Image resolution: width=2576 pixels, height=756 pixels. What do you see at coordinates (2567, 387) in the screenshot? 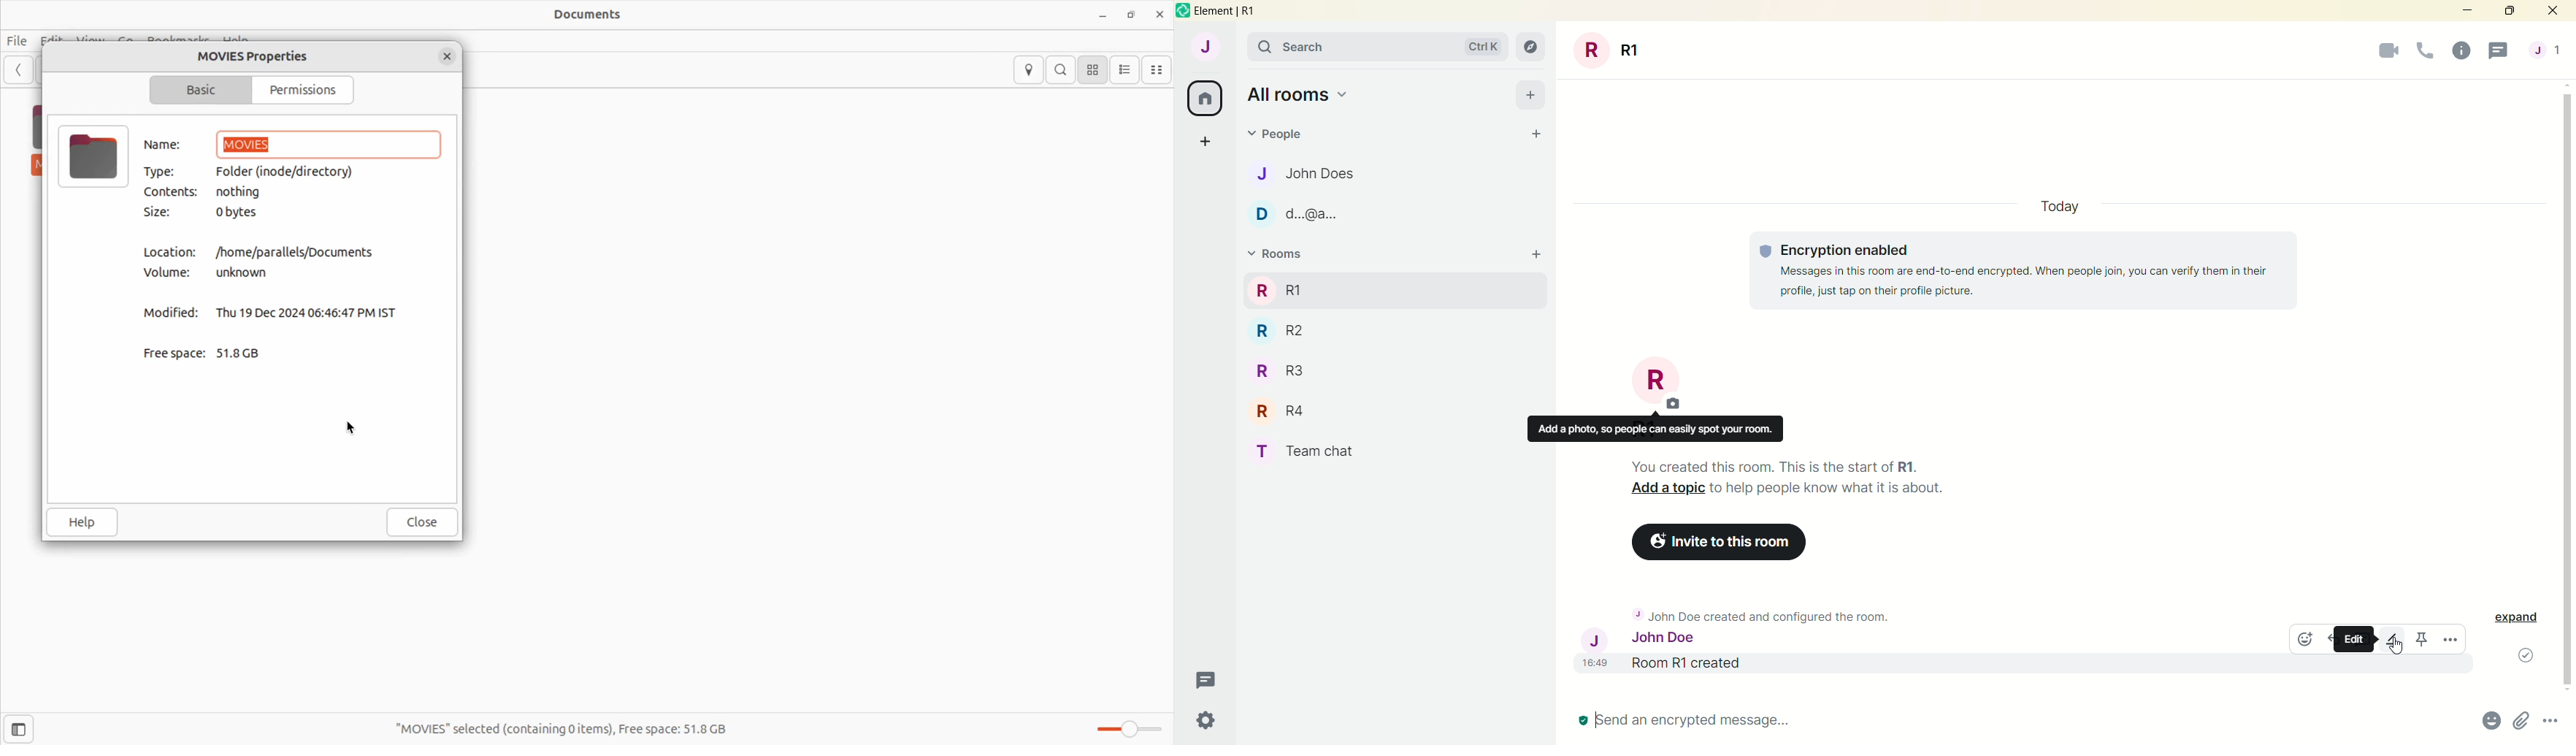
I see `vertical scroll bar` at bounding box center [2567, 387].